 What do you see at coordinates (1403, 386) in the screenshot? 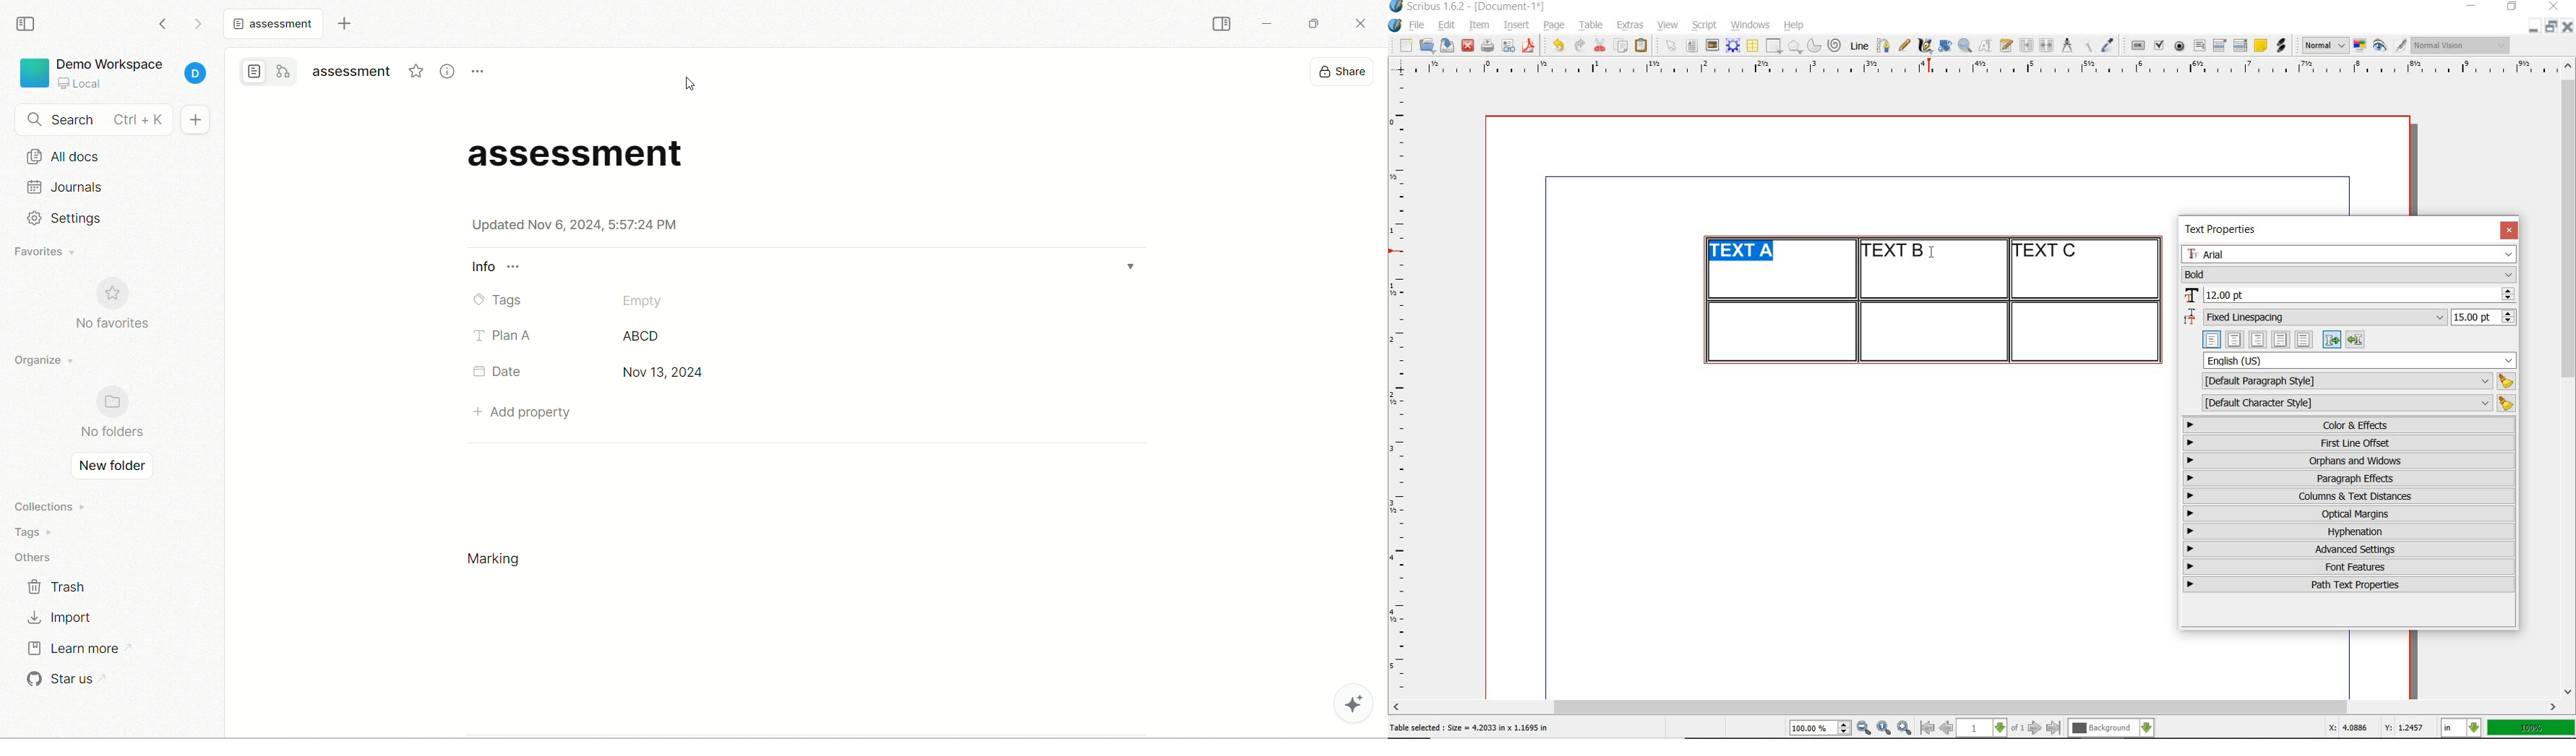
I see `ruler` at bounding box center [1403, 386].